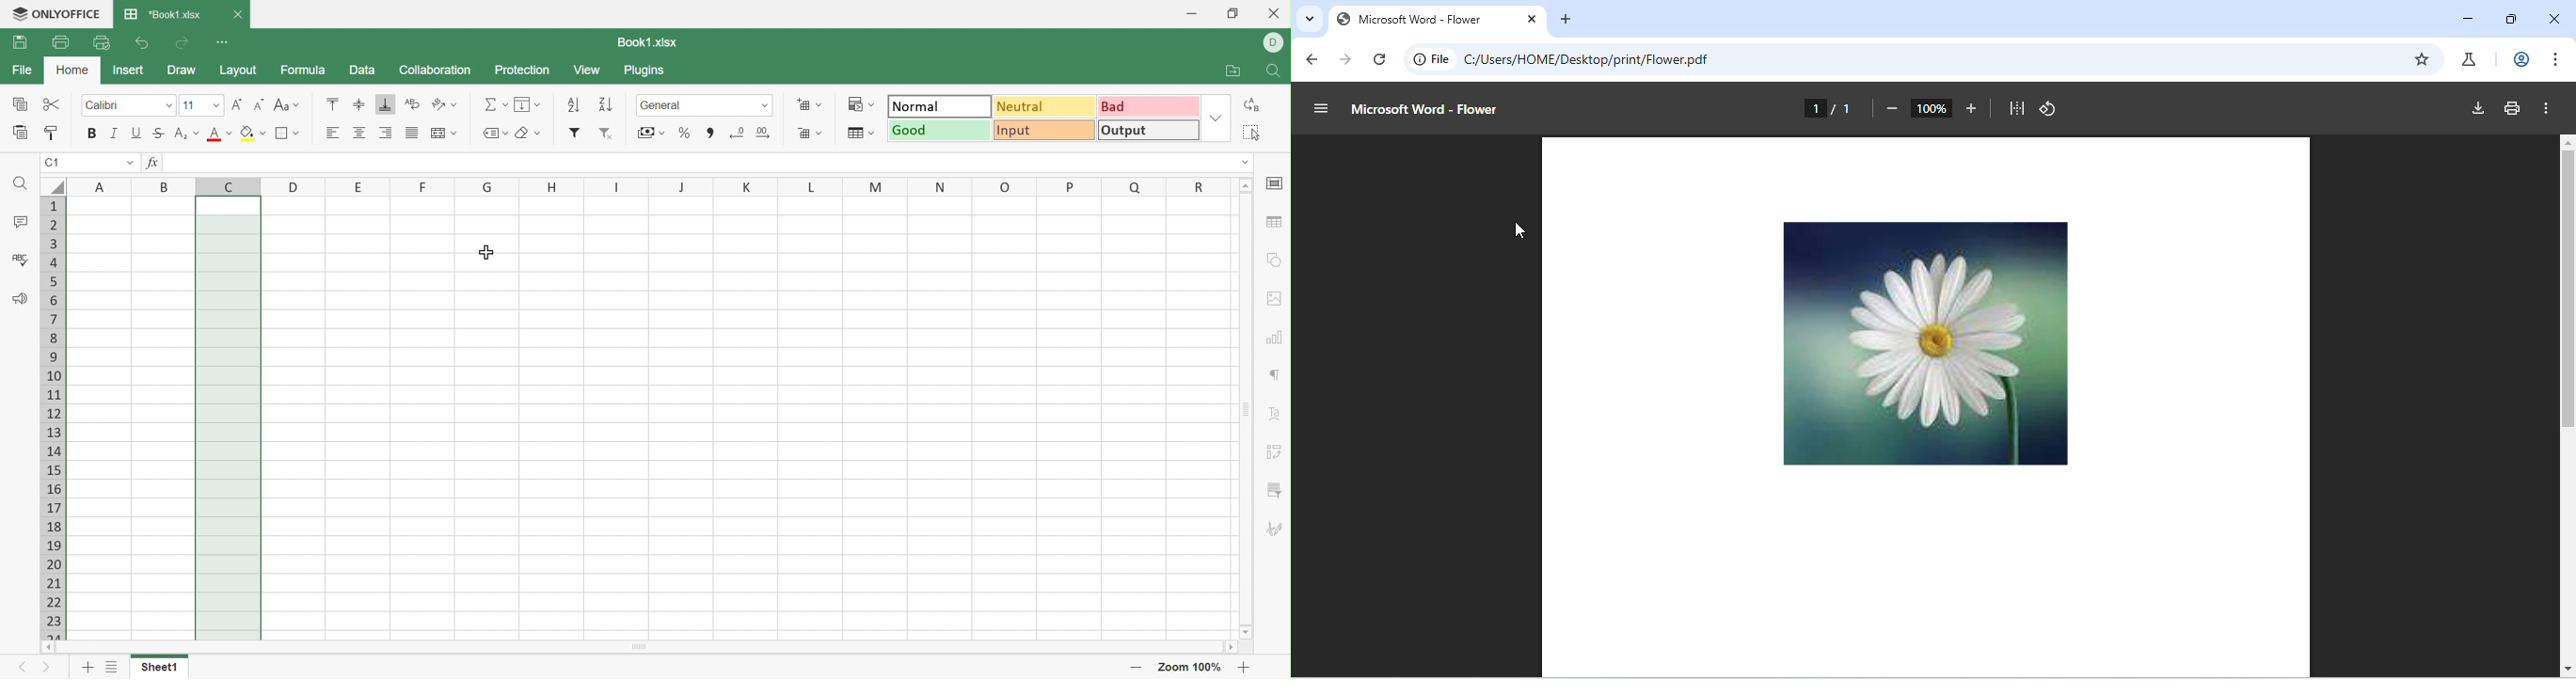  Describe the element at coordinates (154, 162) in the screenshot. I see `fx` at that location.